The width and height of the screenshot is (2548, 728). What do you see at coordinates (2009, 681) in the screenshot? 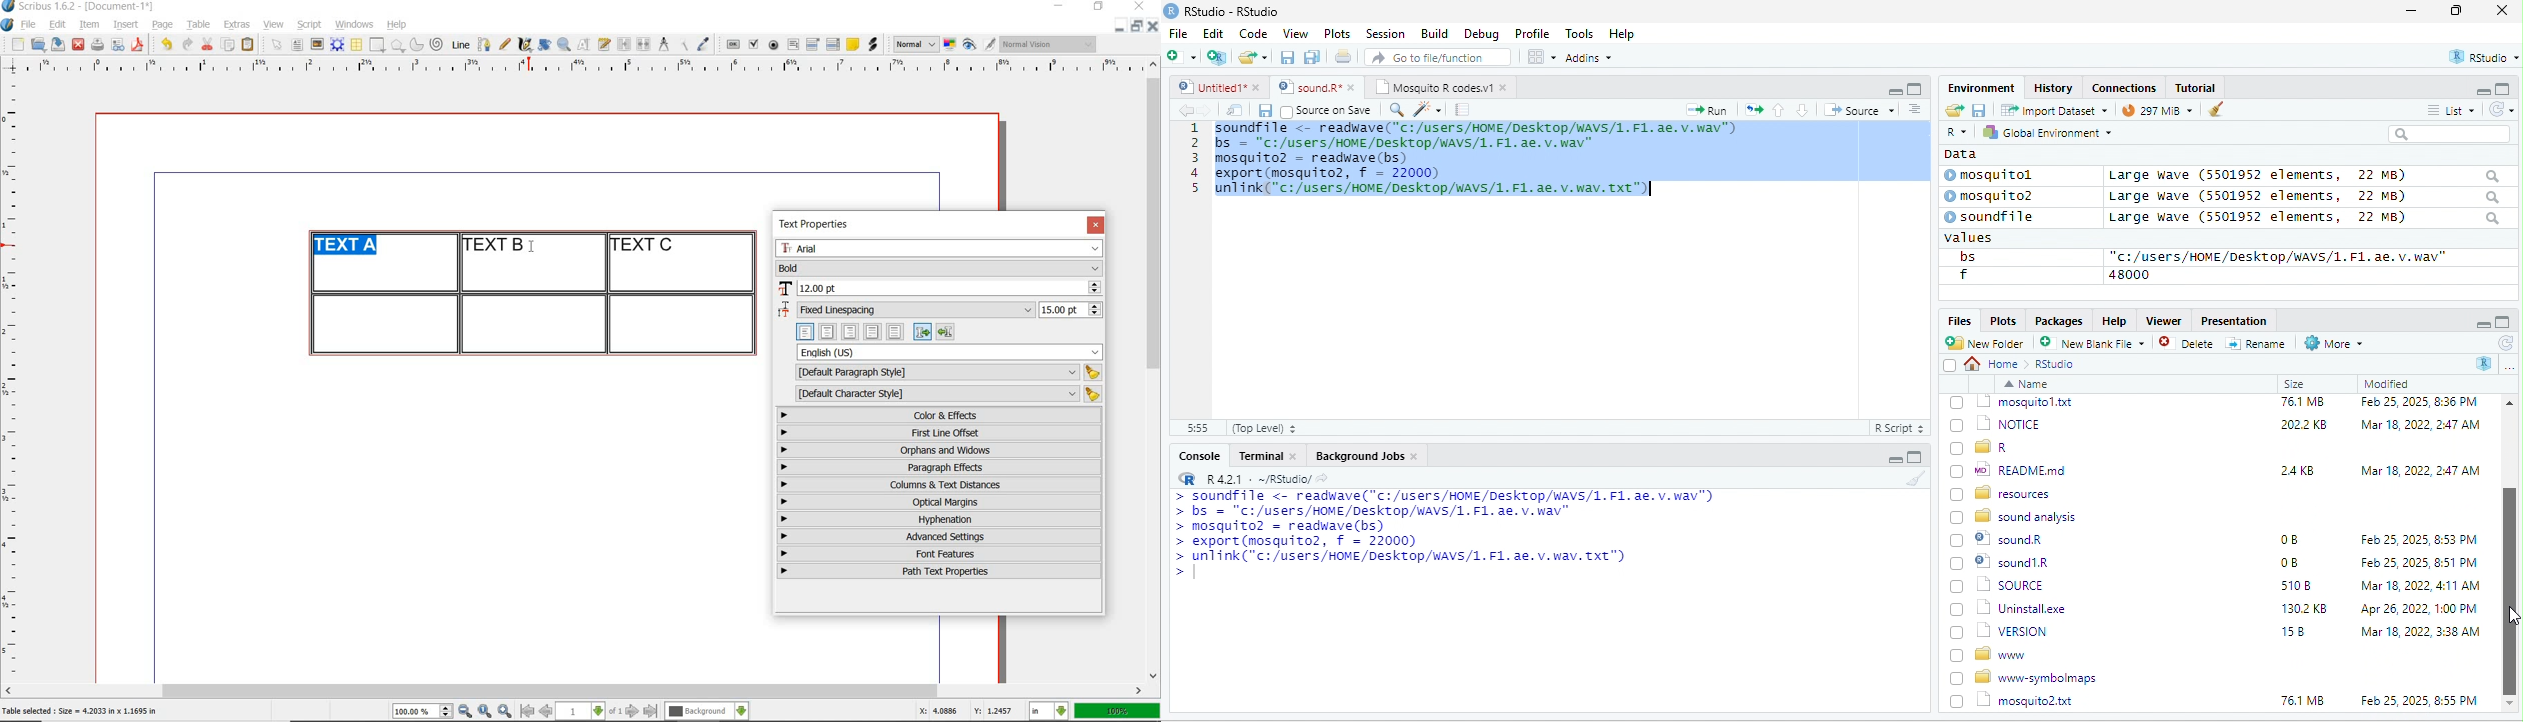
I see `| SOURCE` at bounding box center [2009, 681].